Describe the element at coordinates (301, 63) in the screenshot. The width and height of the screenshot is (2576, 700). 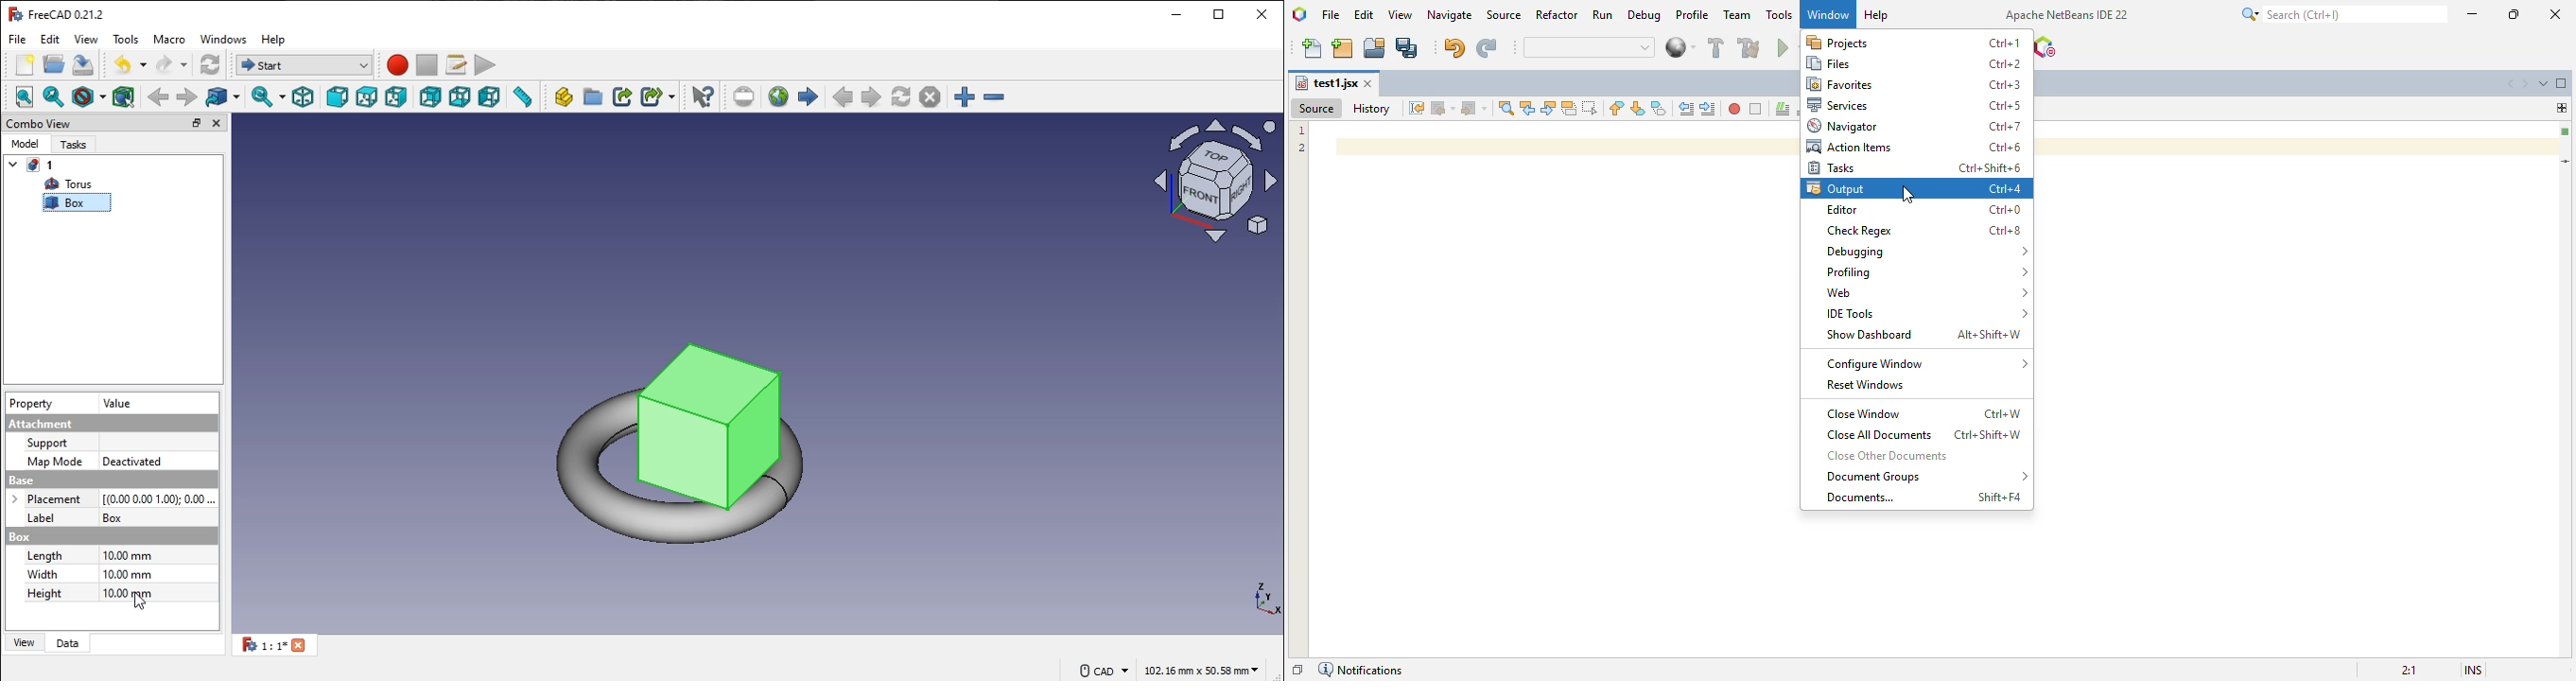
I see `workbench` at that location.